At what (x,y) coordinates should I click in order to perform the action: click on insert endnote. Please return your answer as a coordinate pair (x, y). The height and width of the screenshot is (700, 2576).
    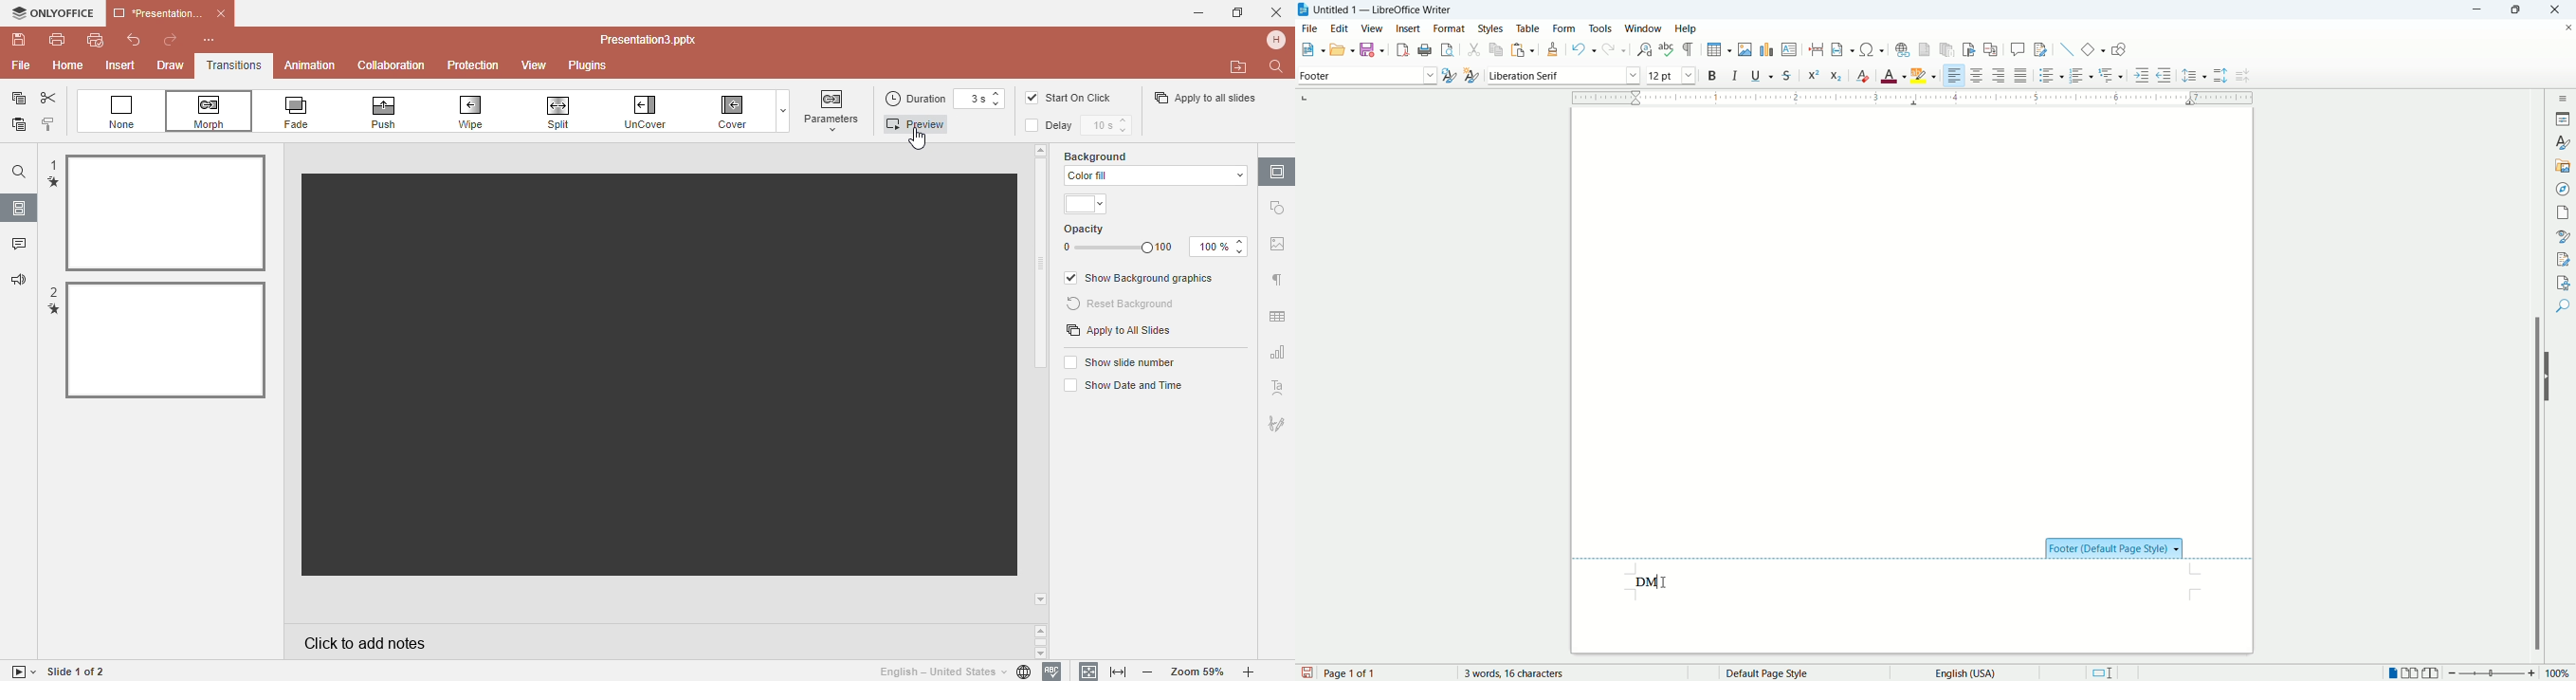
    Looking at the image, I should click on (1948, 49).